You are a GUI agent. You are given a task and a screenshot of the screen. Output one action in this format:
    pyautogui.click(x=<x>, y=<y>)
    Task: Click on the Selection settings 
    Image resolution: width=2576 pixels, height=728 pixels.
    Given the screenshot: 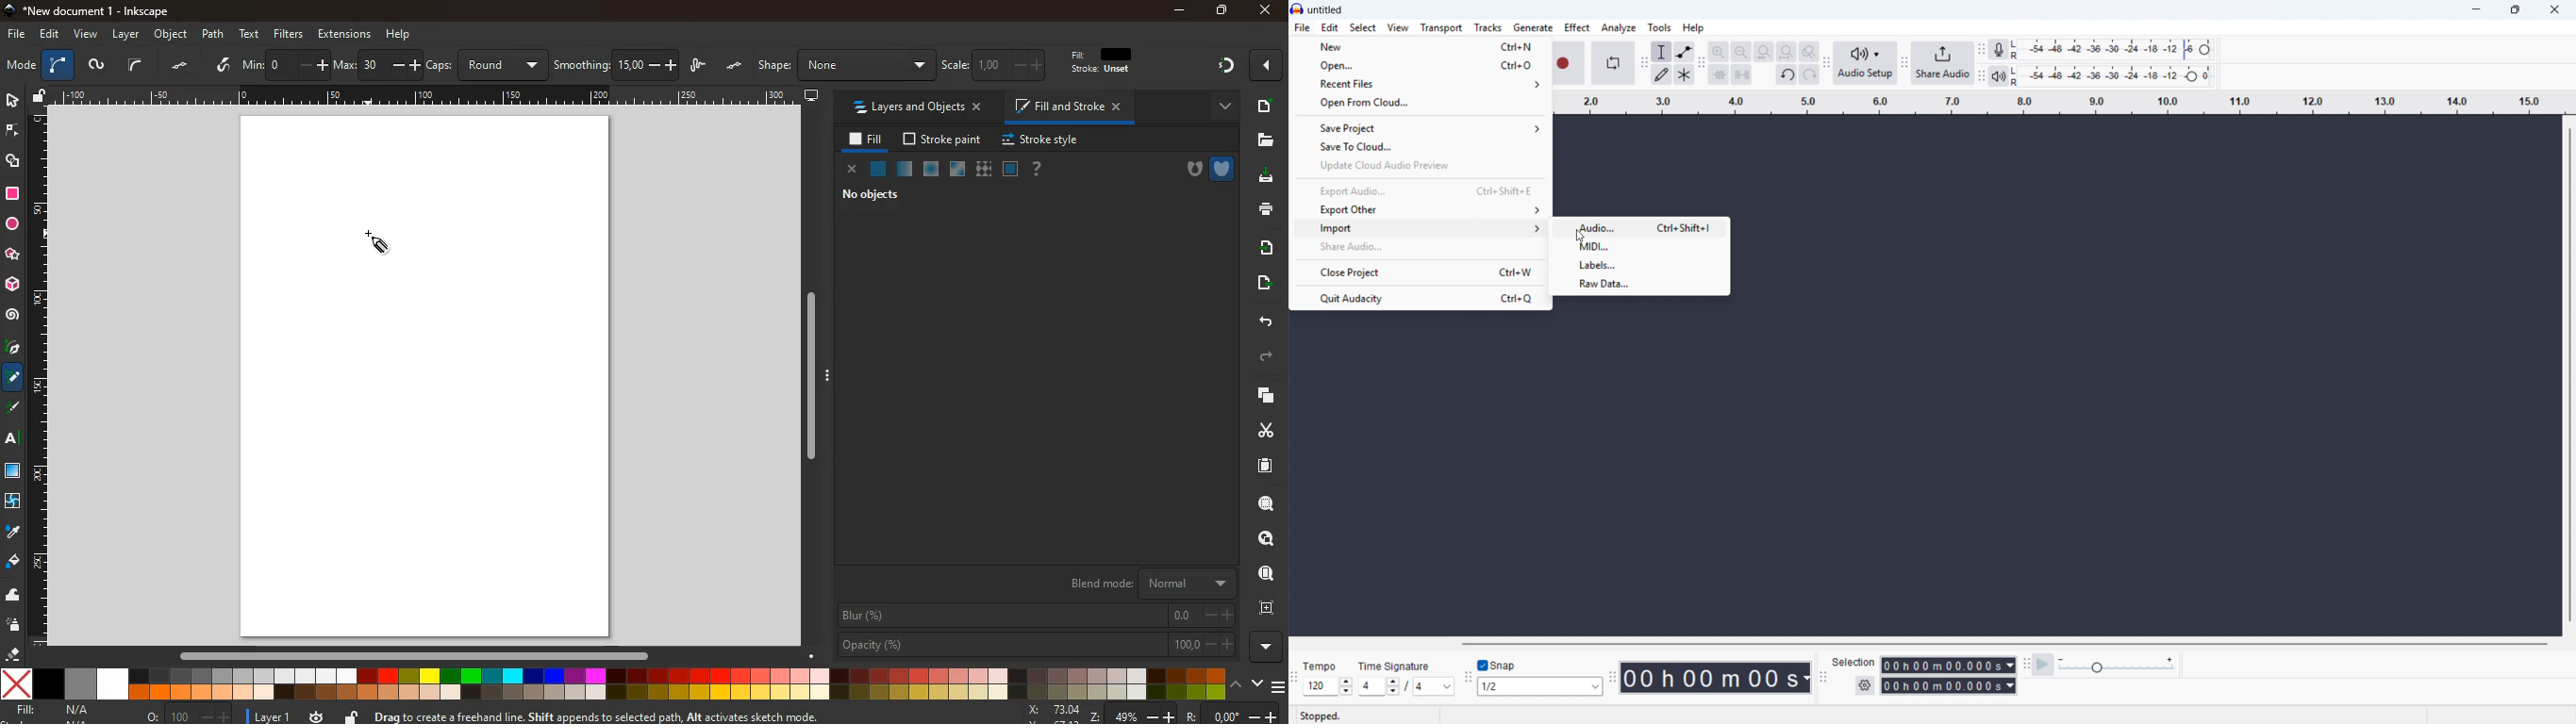 What is the action you would take?
    pyautogui.click(x=1865, y=685)
    